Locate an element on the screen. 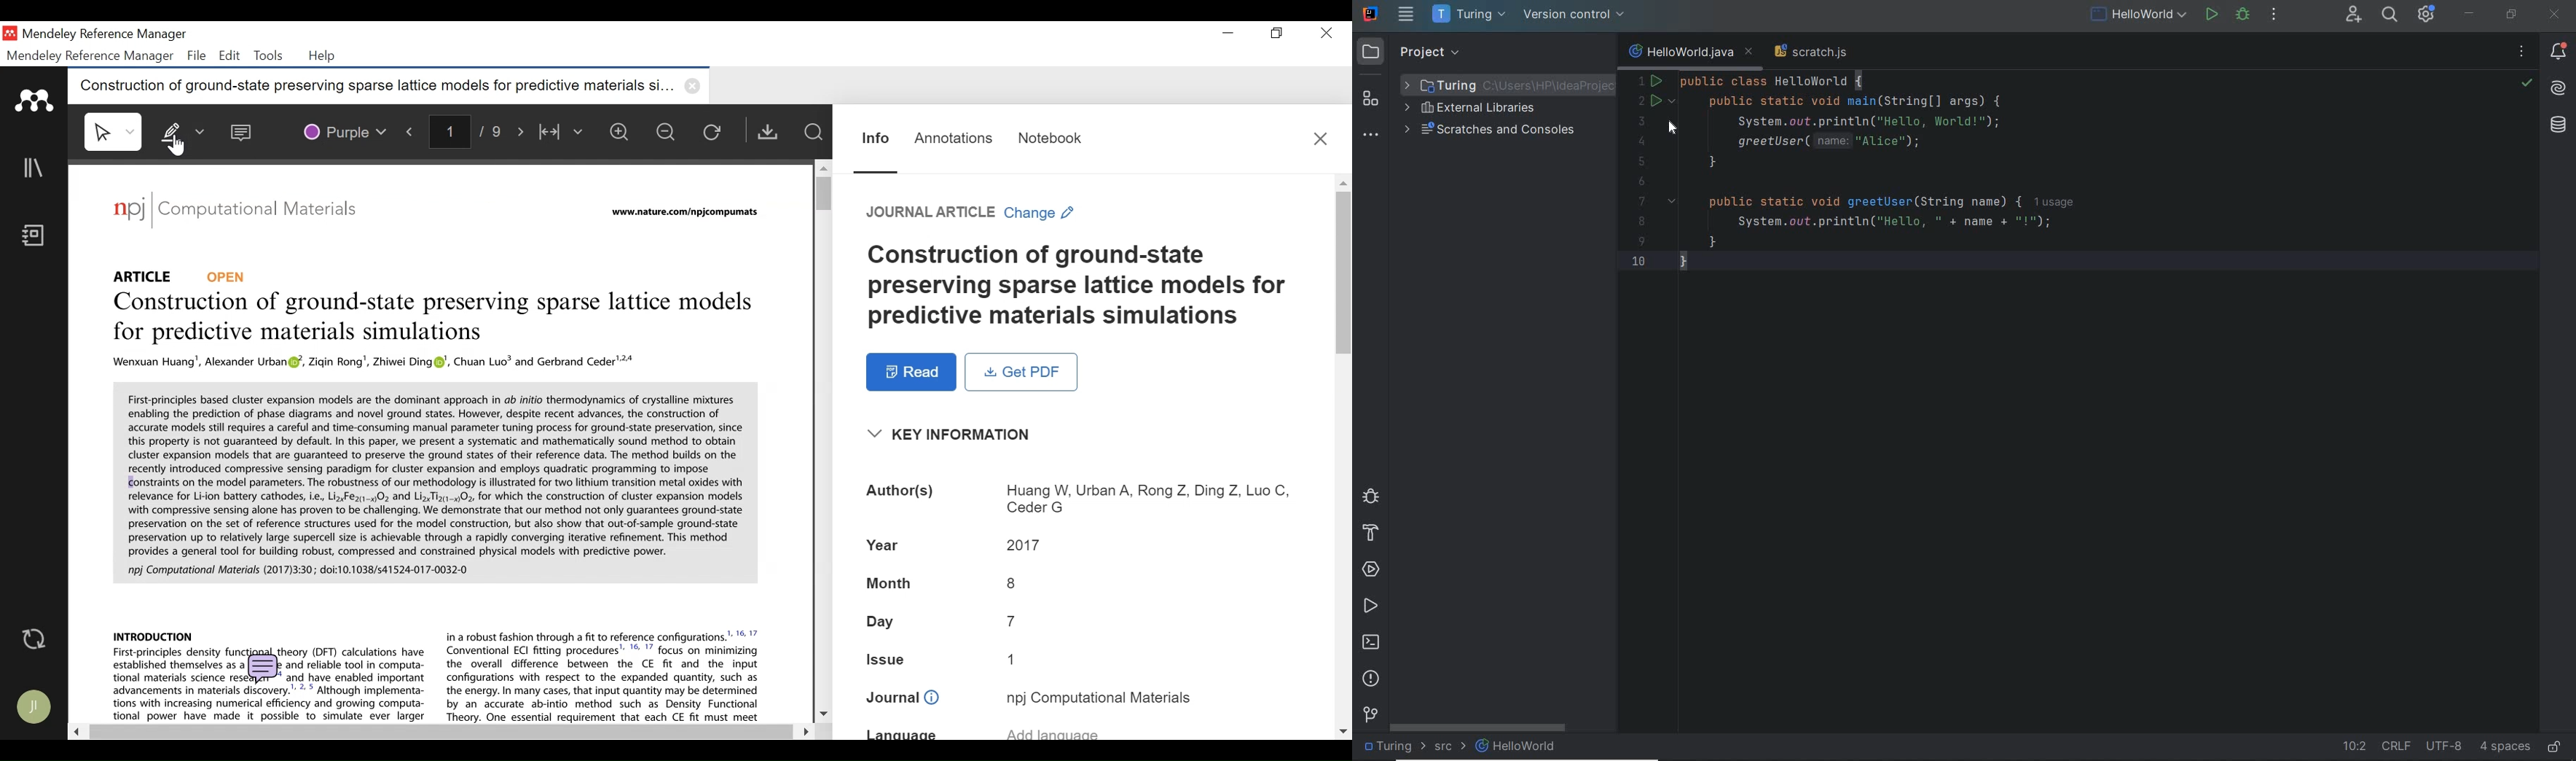 This screenshot has width=2576, height=784. Journal is located at coordinates (903, 698).